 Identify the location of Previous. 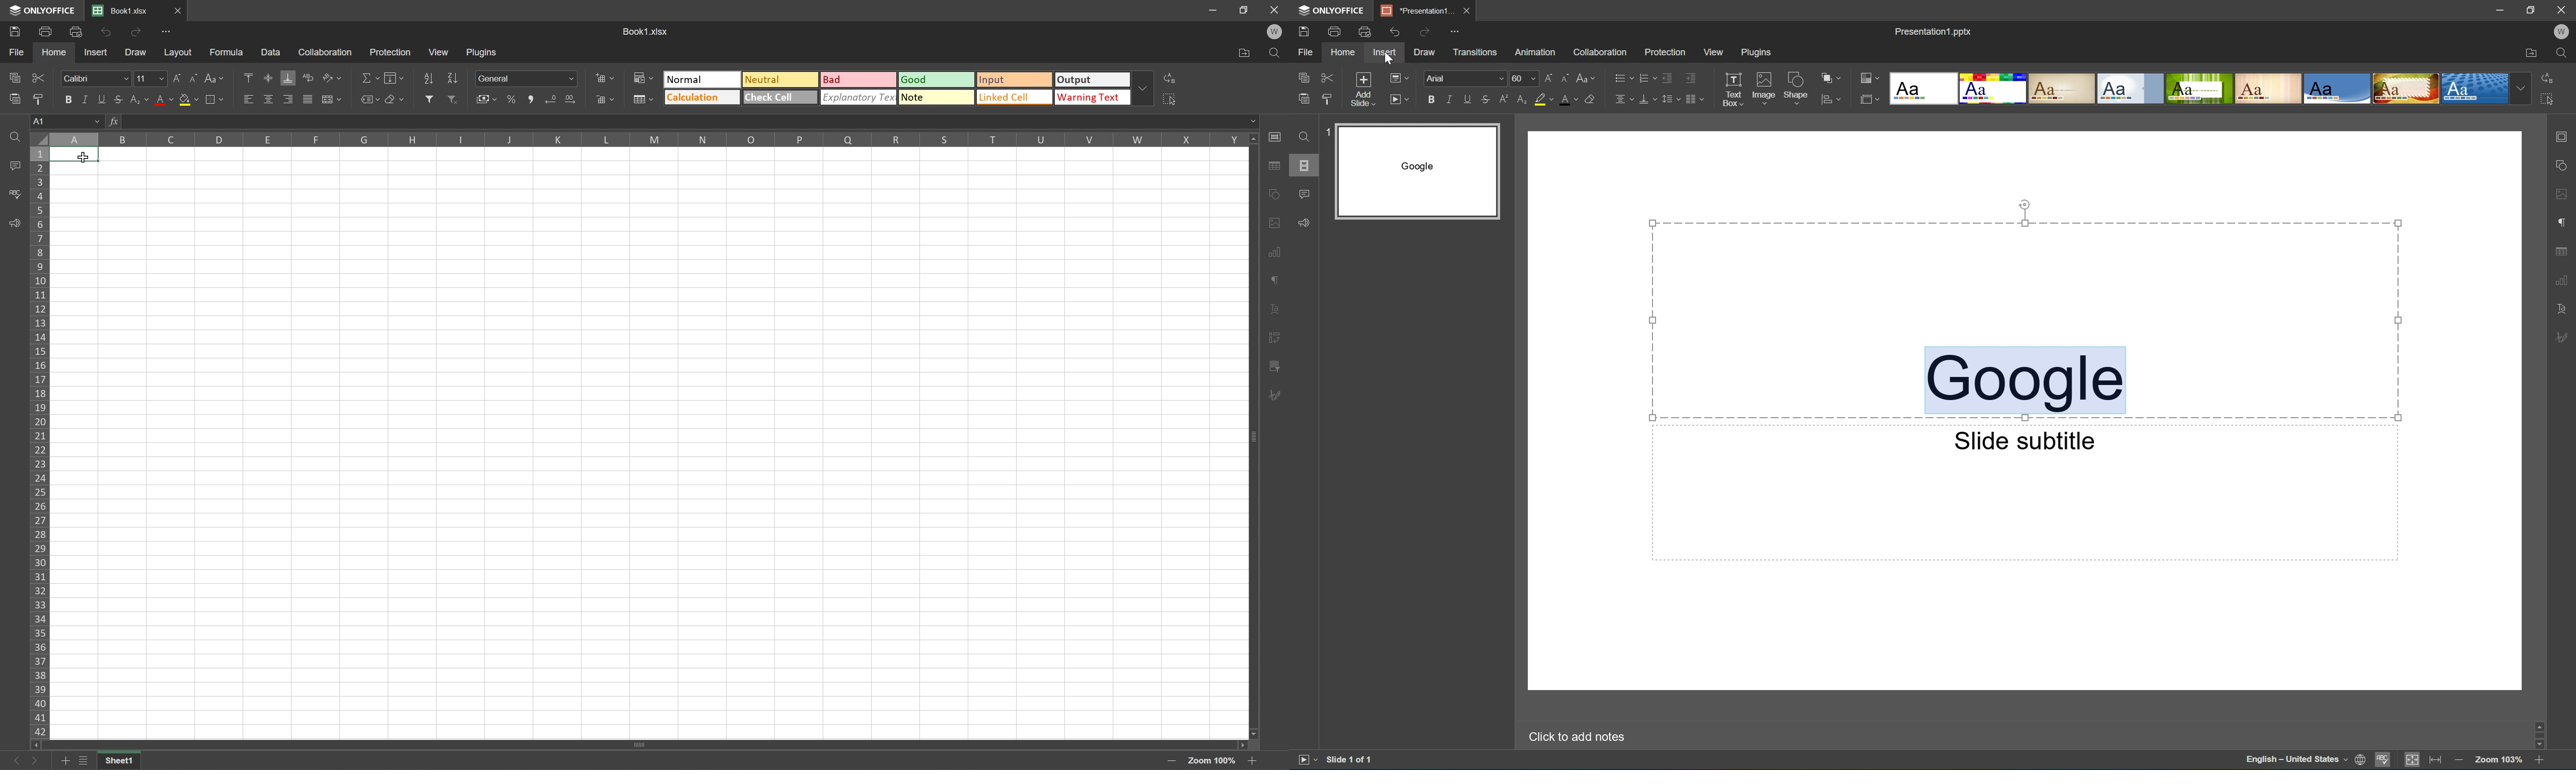
(11, 762).